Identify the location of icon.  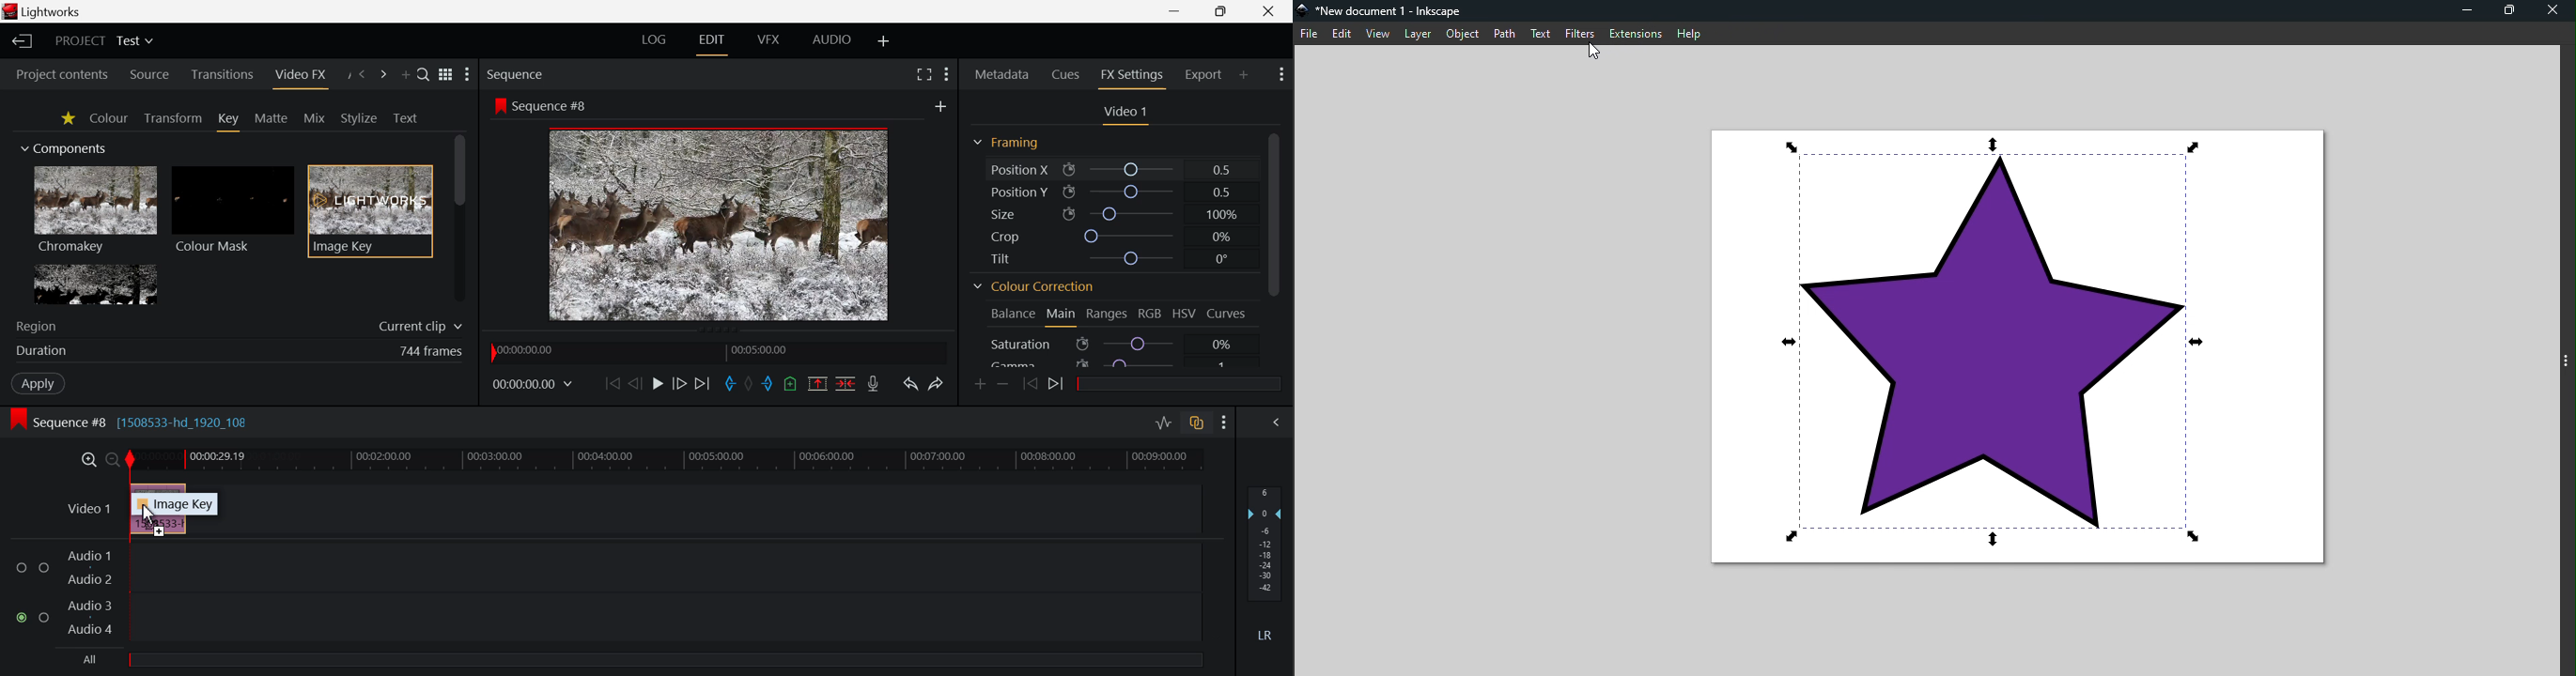
(1083, 343).